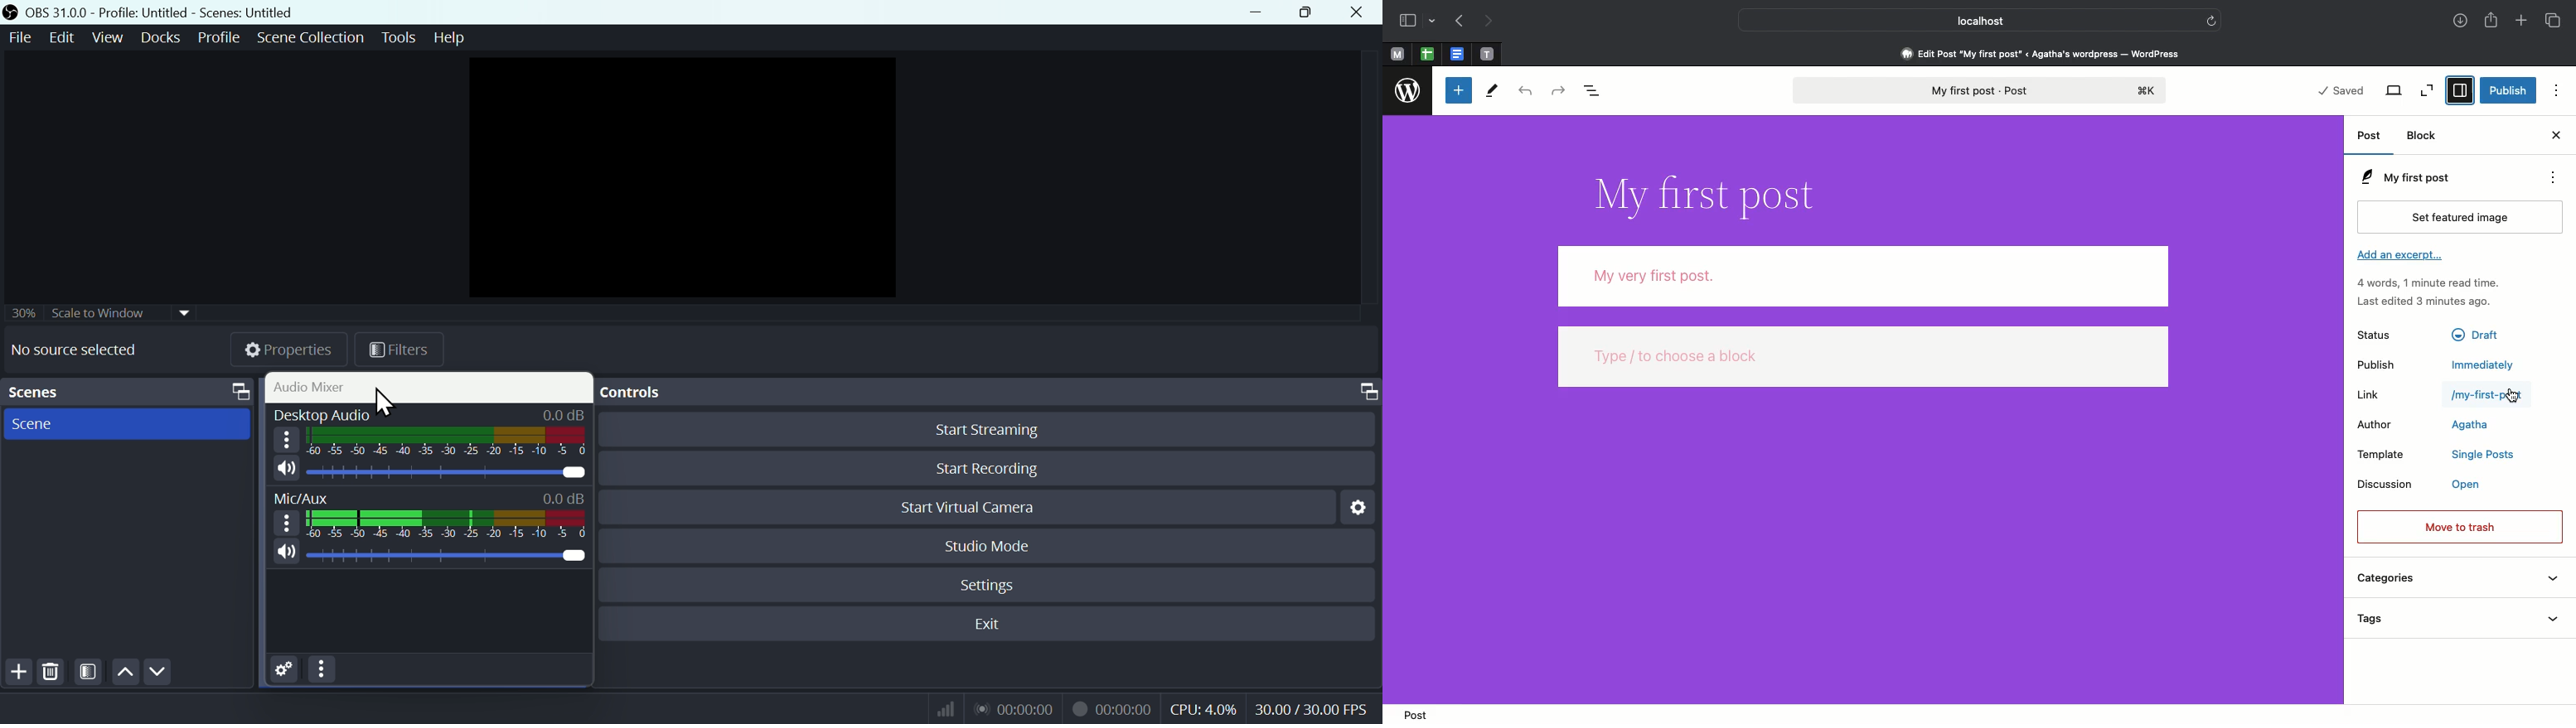 Image resolution: width=2576 pixels, height=728 pixels. What do you see at coordinates (986, 546) in the screenshot?
I see `Studio mode` at bounding box center [986, 546].